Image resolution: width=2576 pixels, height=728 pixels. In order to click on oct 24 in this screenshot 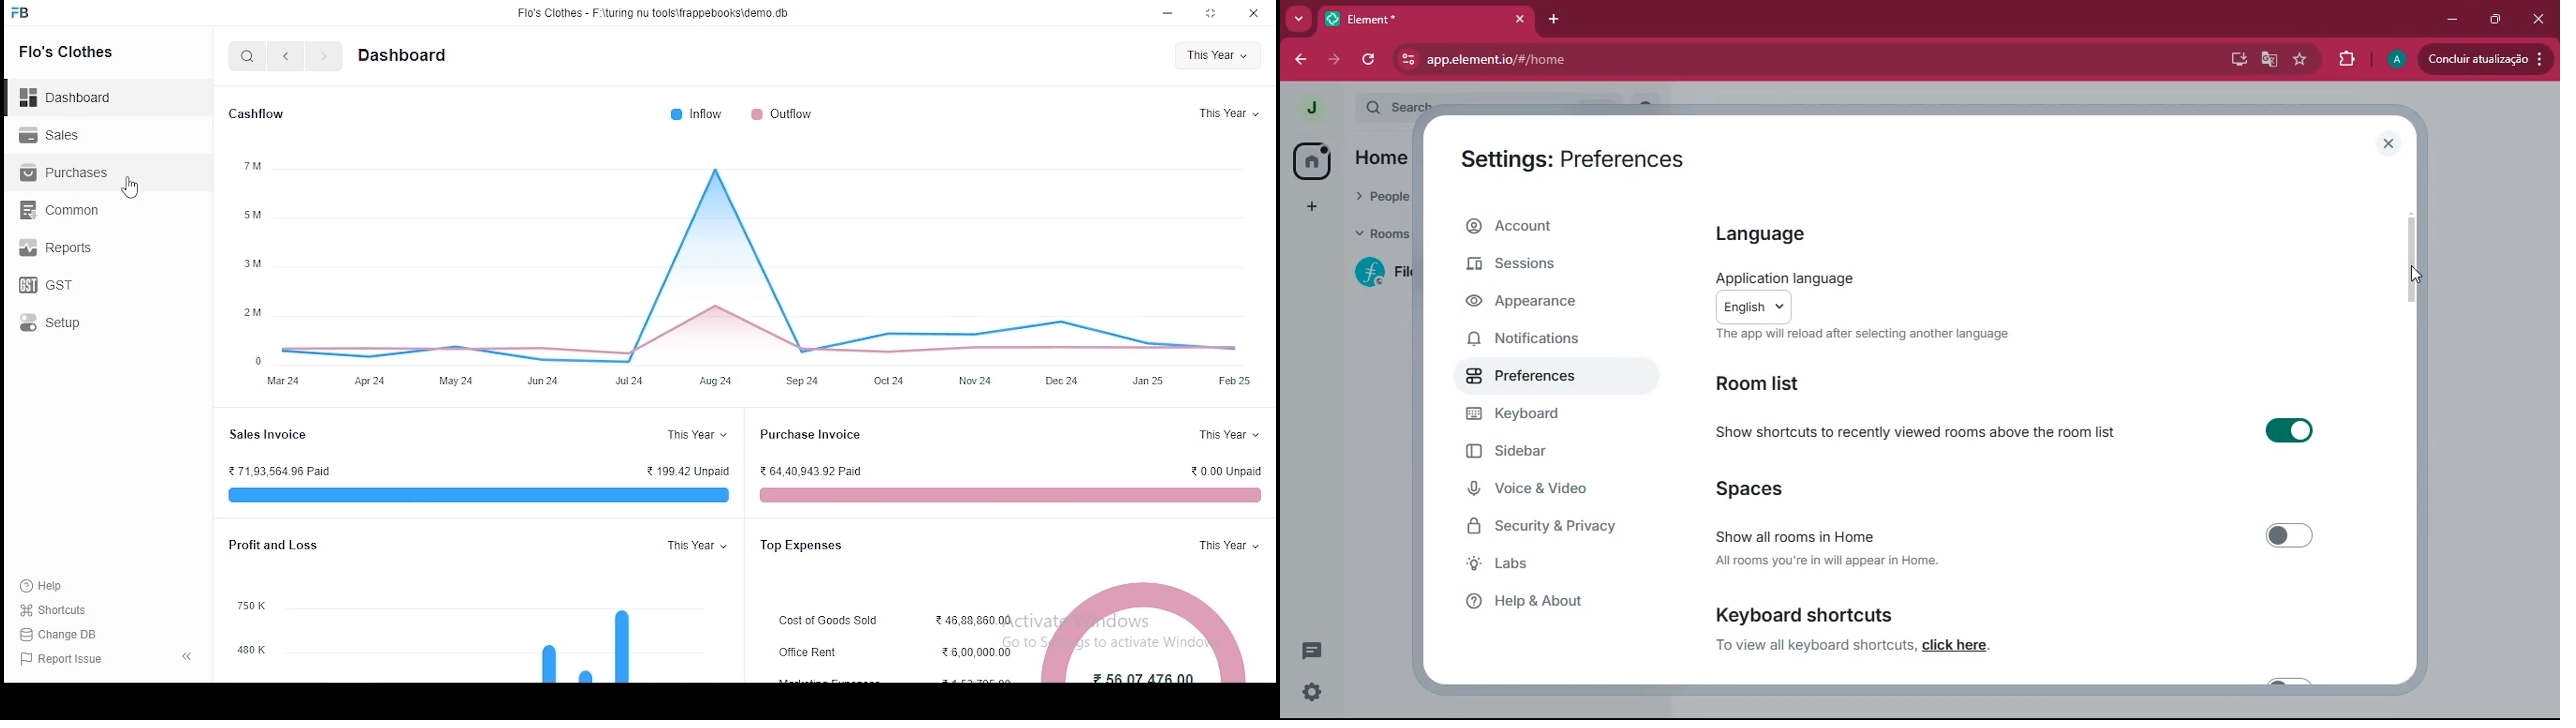, I will do `click(892, 380)`.